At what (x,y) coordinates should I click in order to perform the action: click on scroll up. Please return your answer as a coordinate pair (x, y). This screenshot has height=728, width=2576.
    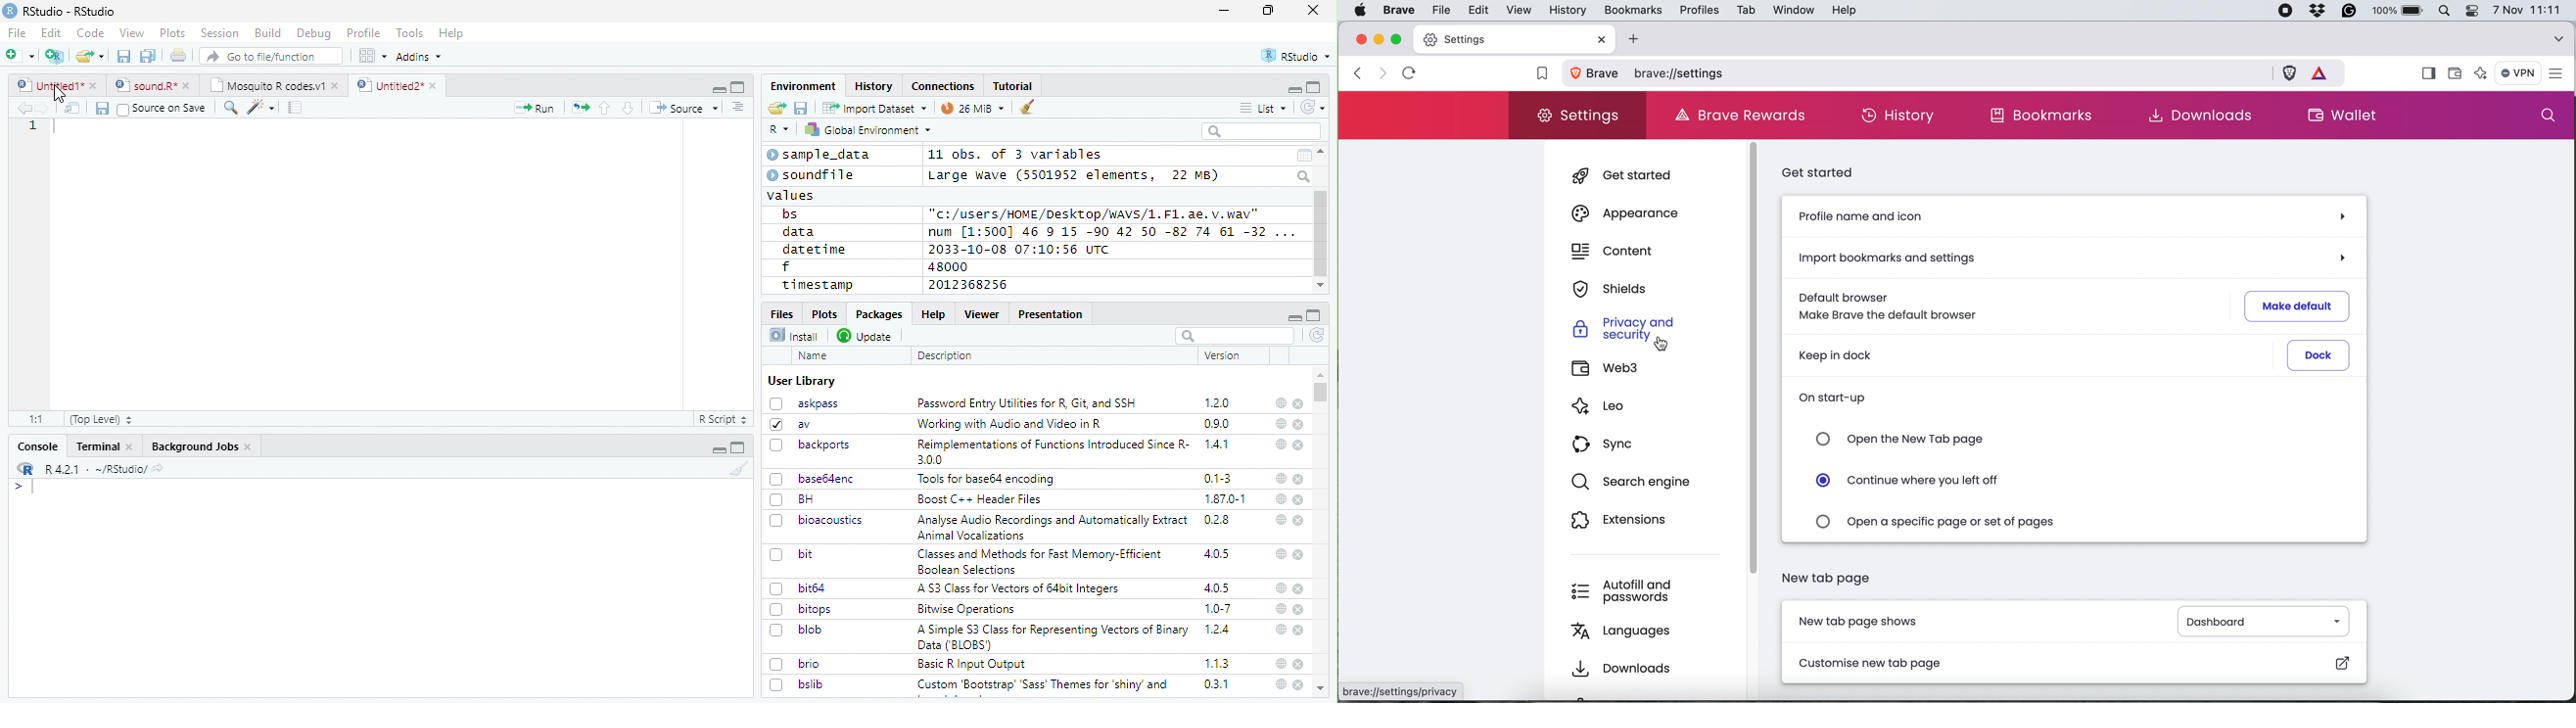
    Looking at the image, I should click on (1323, 152).